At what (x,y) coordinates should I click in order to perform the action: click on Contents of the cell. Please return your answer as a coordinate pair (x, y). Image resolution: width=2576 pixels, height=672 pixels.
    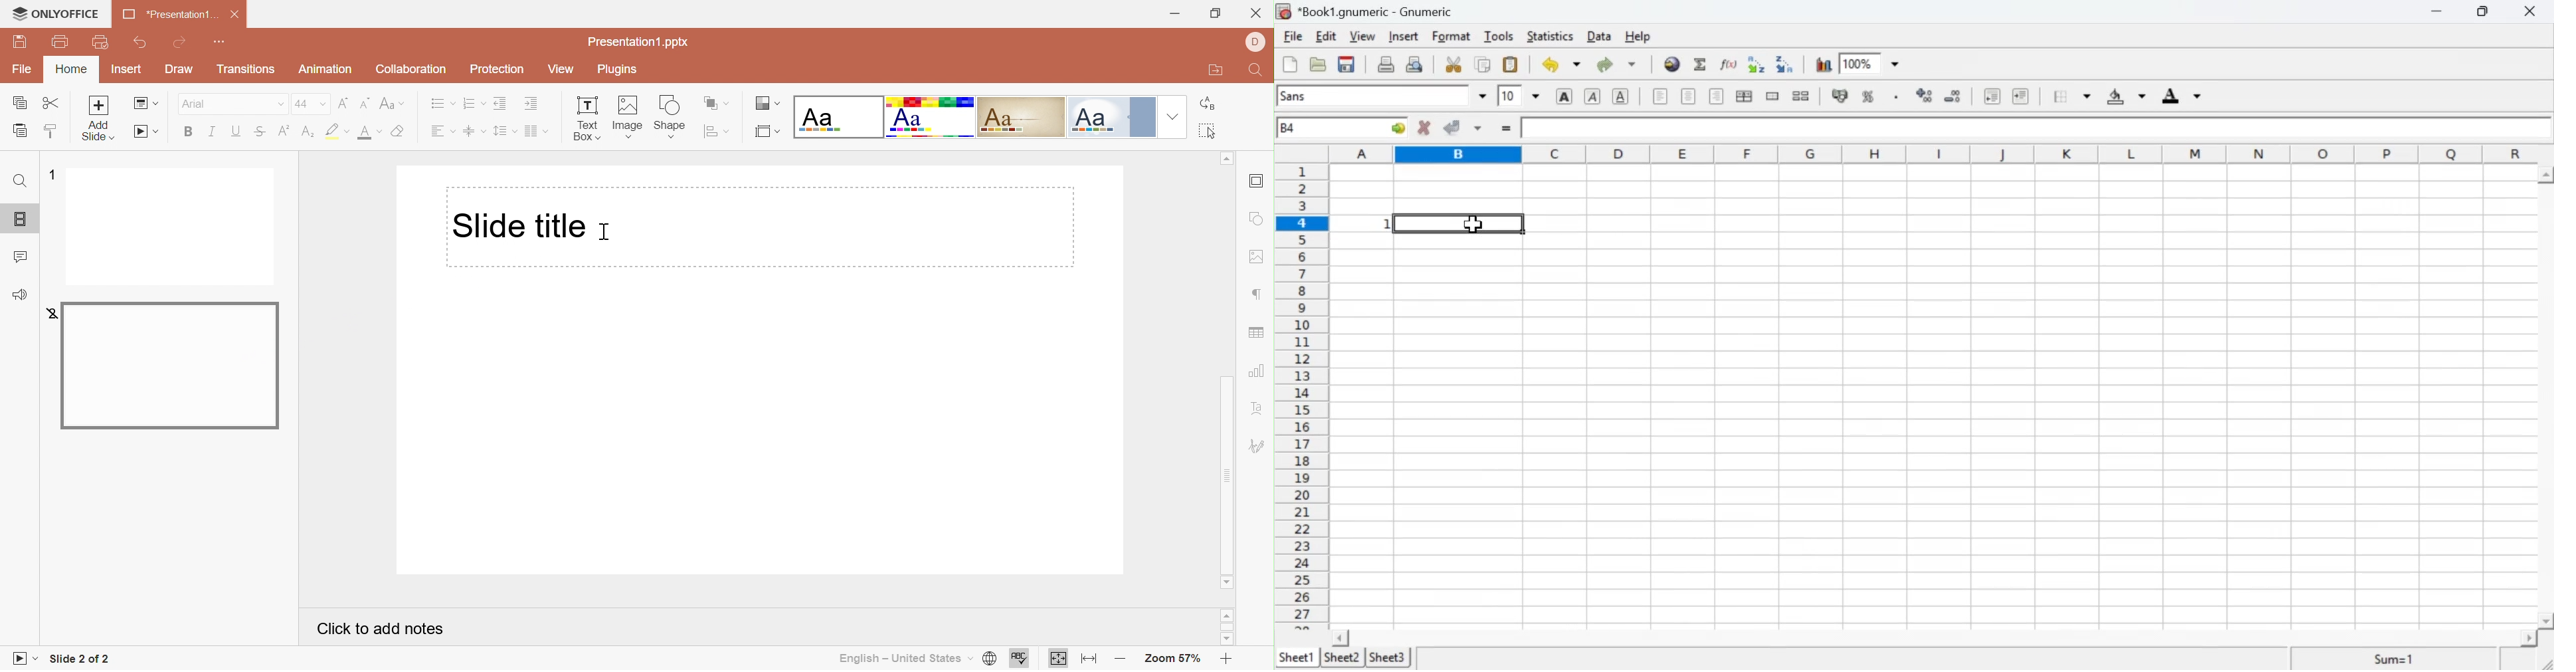
    Looking at the image, I should click on (2029, 129).